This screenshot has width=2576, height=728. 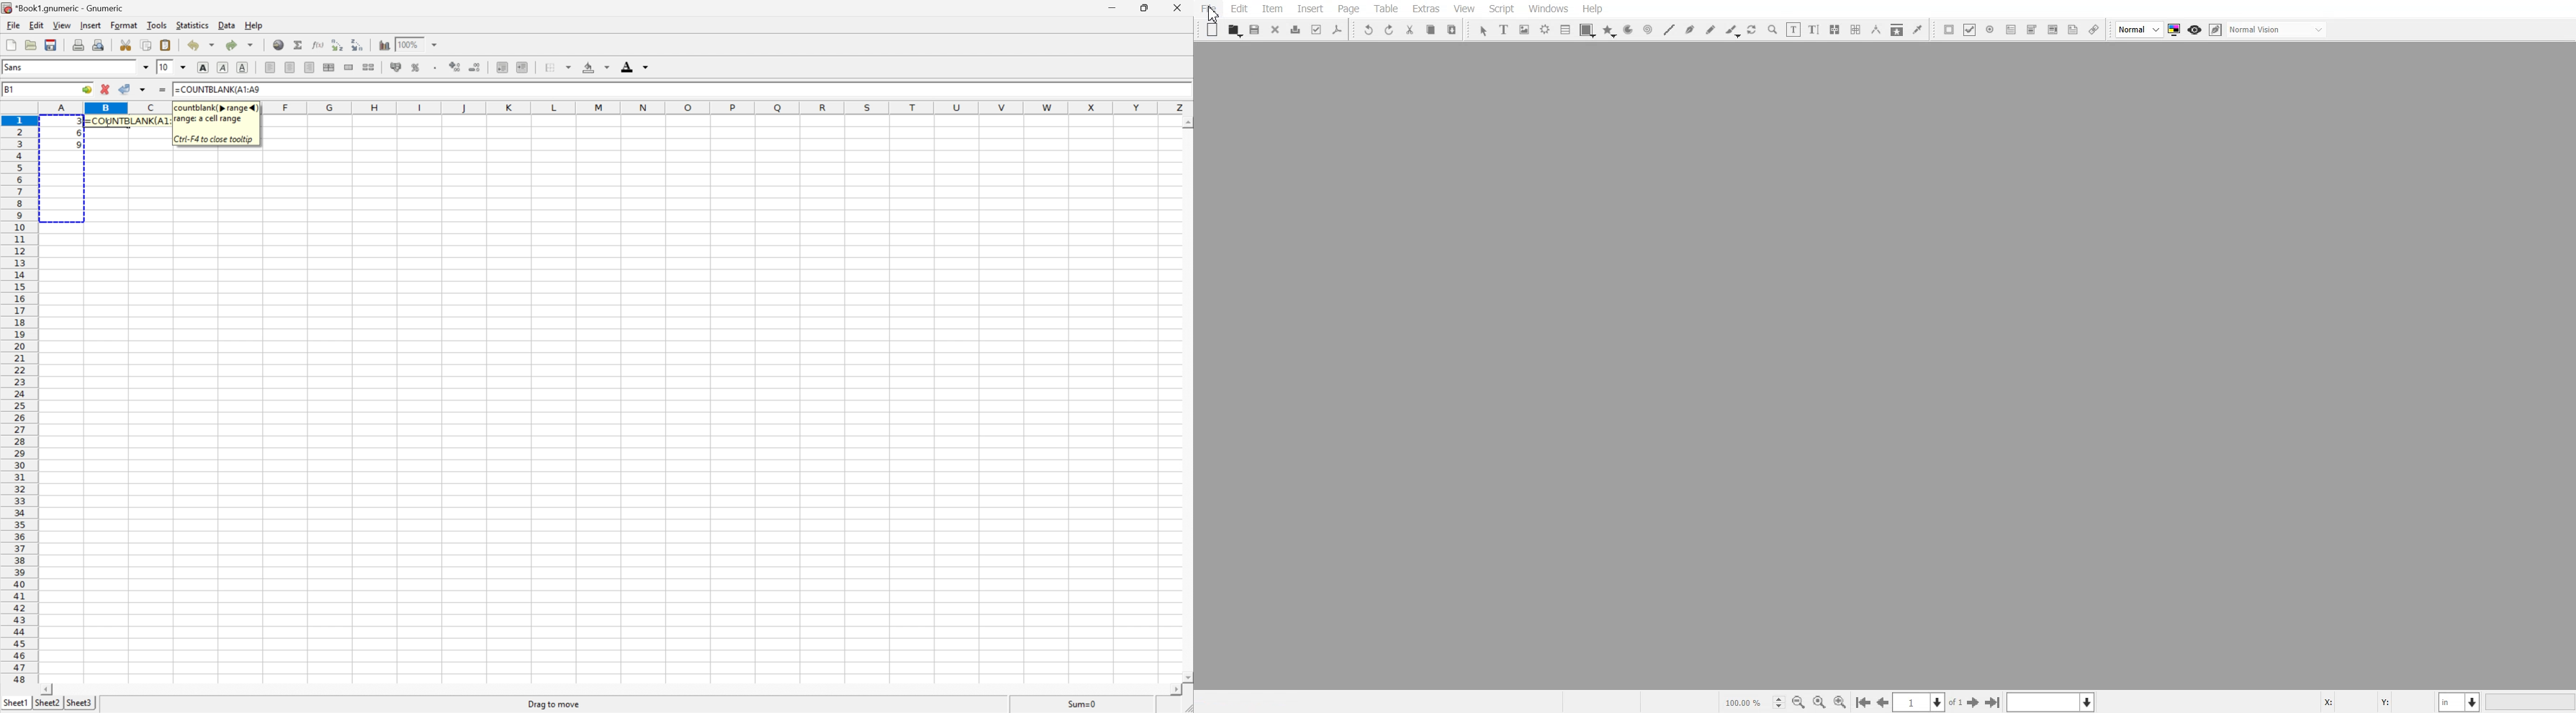 What do you see at coordinates (1834, 30) in the screenshot?
I see `Link Text Frame` at bounding box center [1834, 30].